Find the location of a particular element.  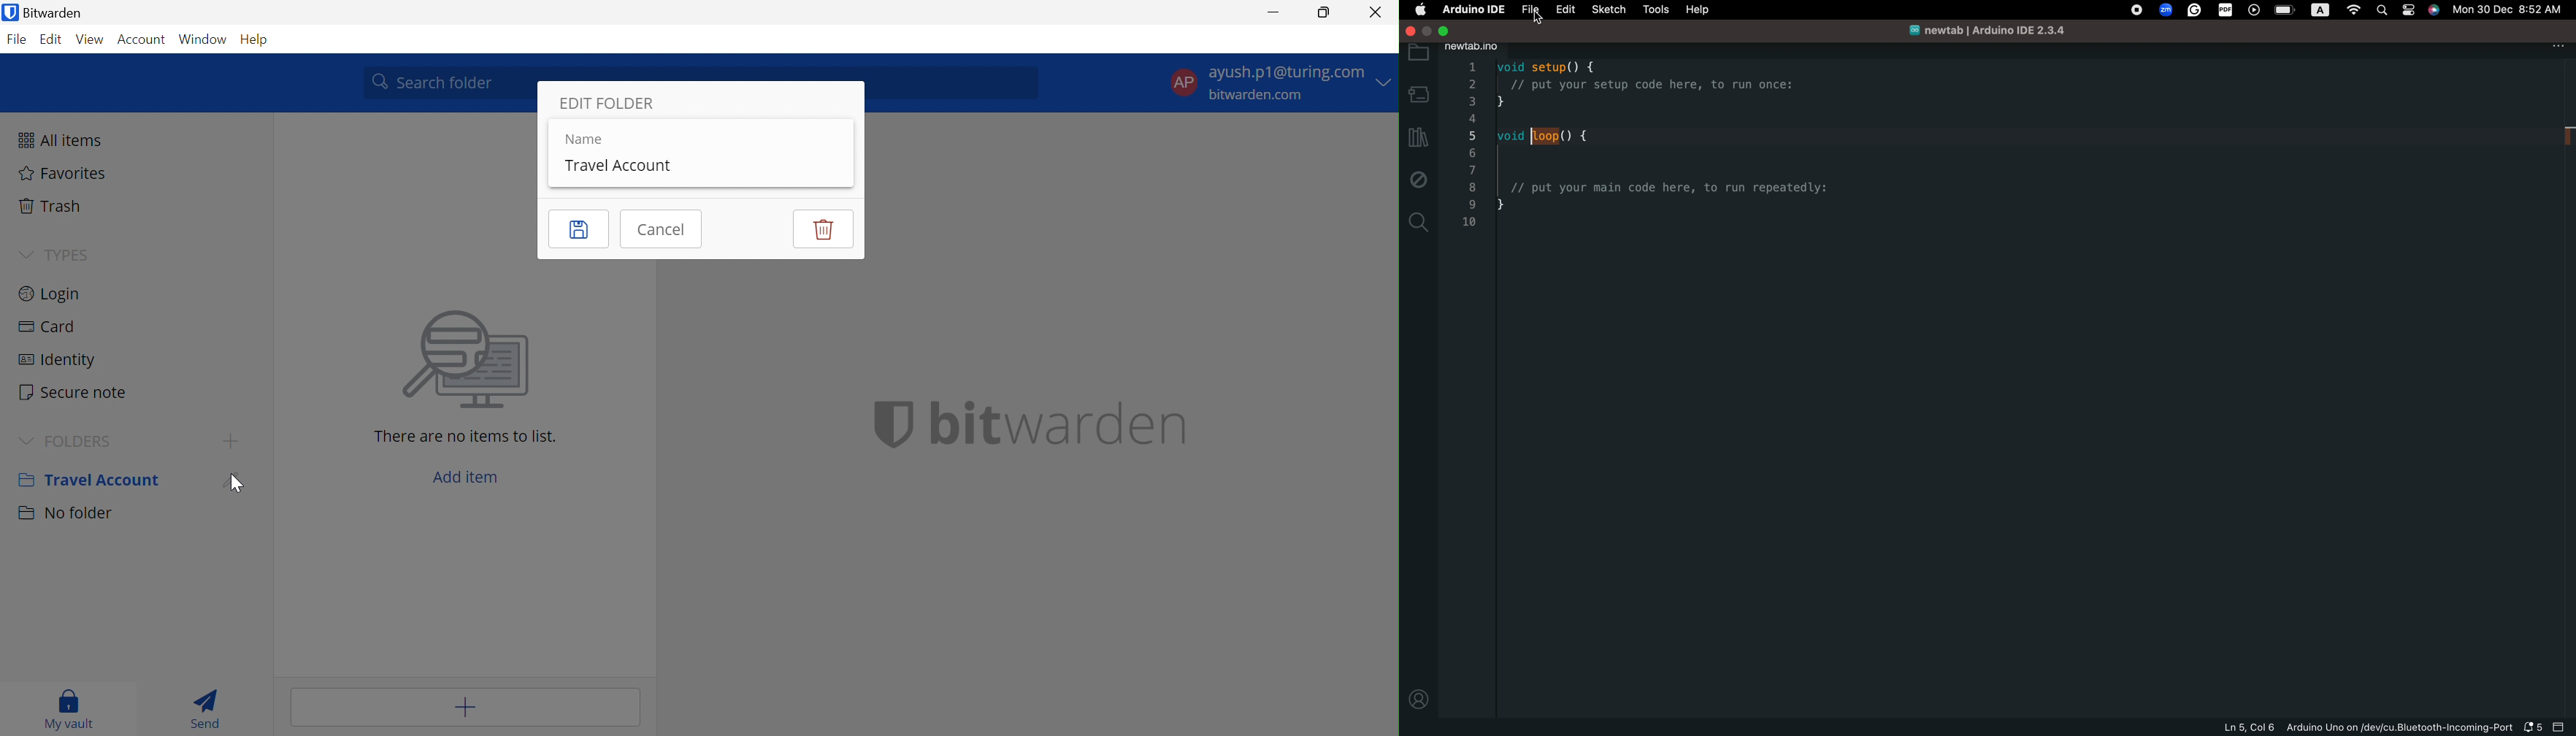

Minimize is located at coordinates (1271, 14).